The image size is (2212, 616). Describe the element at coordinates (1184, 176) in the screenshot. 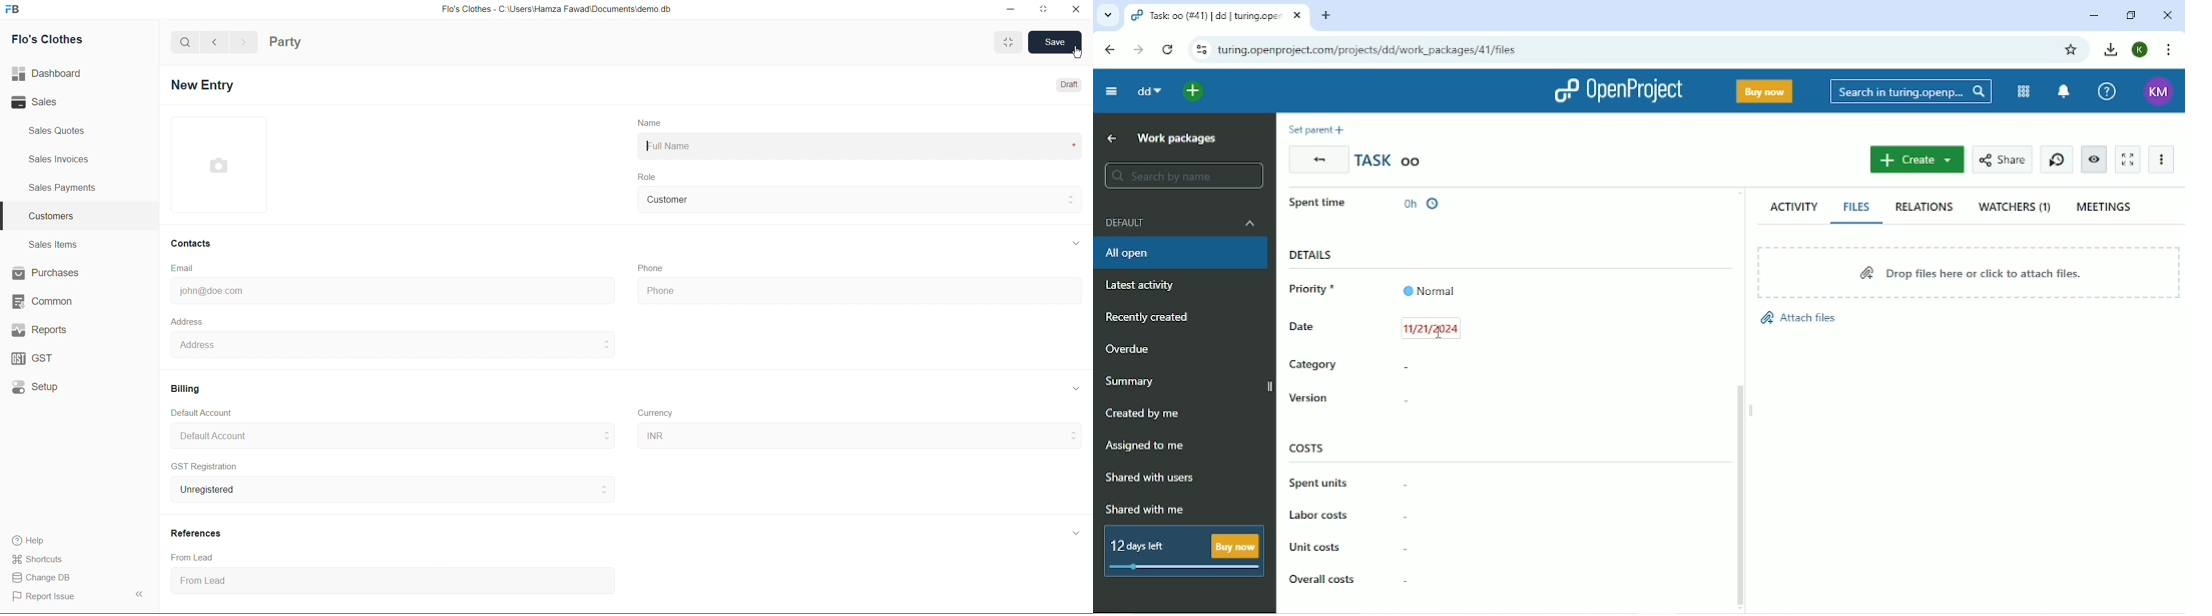

I see `Search by name` at that location.